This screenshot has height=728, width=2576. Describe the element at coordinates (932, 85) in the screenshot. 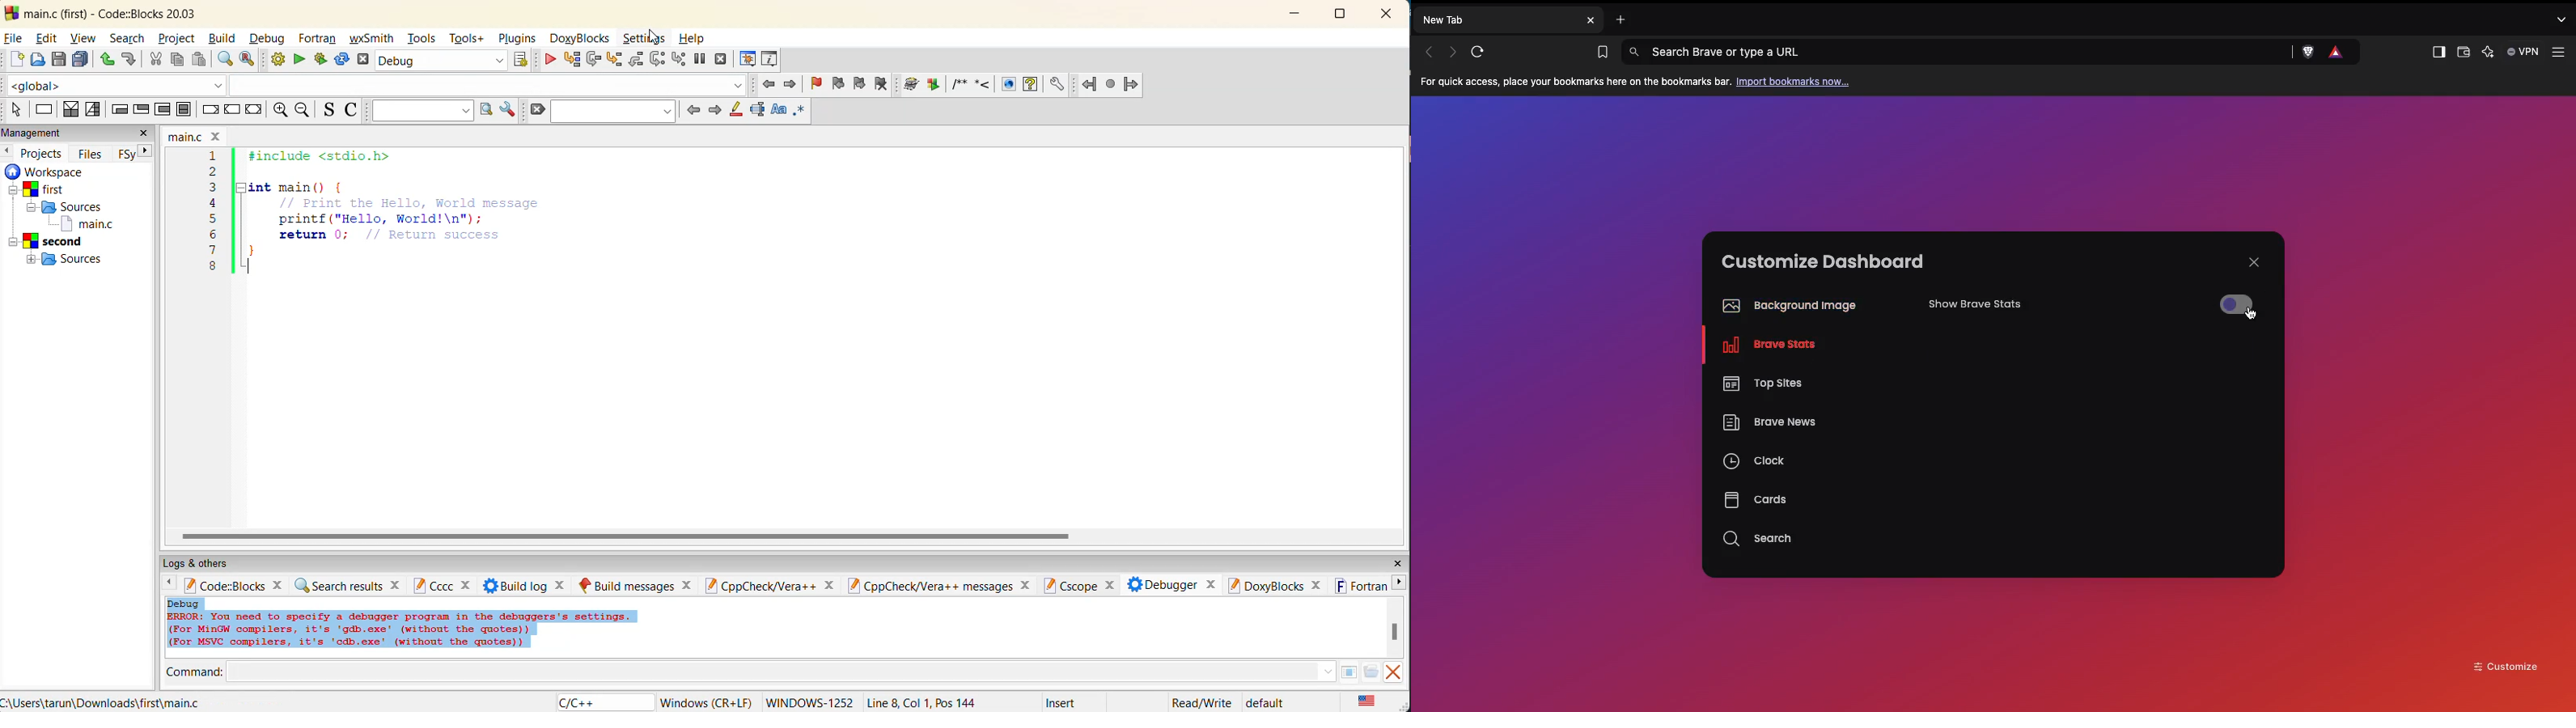

I see `Extract` at that location.